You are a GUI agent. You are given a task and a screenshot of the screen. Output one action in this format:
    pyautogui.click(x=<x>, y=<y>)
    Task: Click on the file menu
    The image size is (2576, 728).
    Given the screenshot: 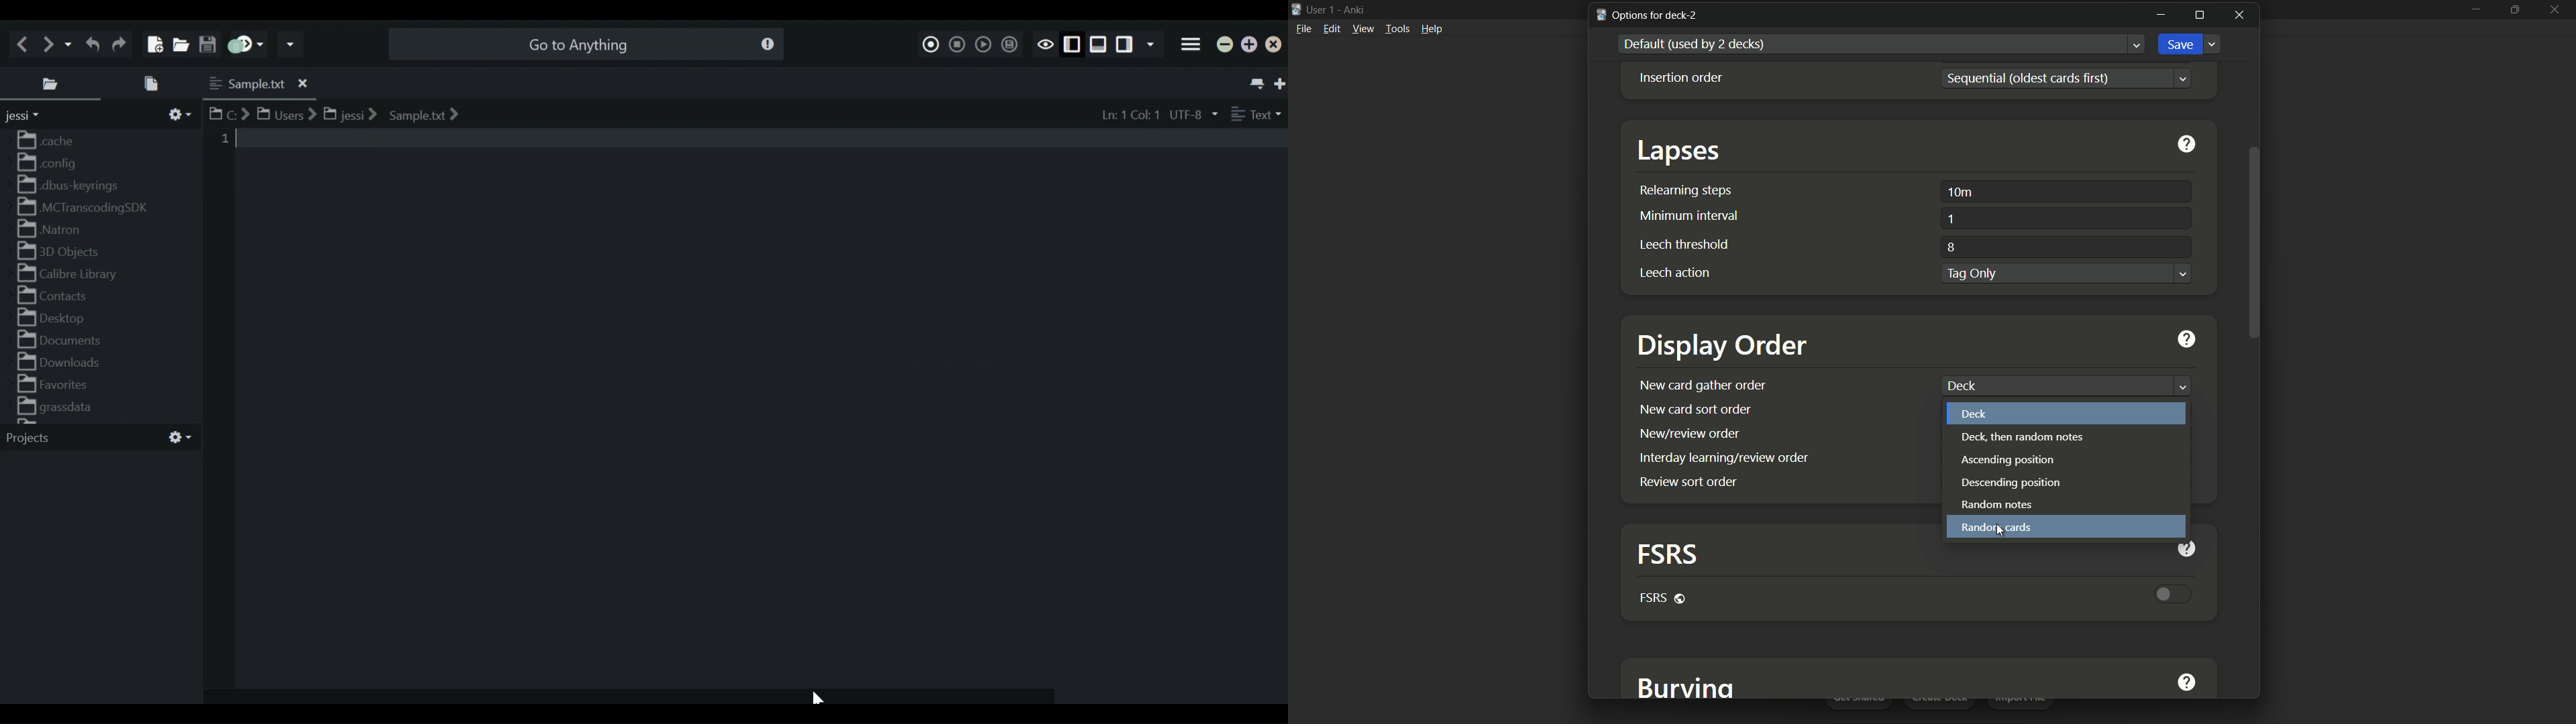 What is the action you would take?
    pyautogui.click(x=1303, y=29)
    